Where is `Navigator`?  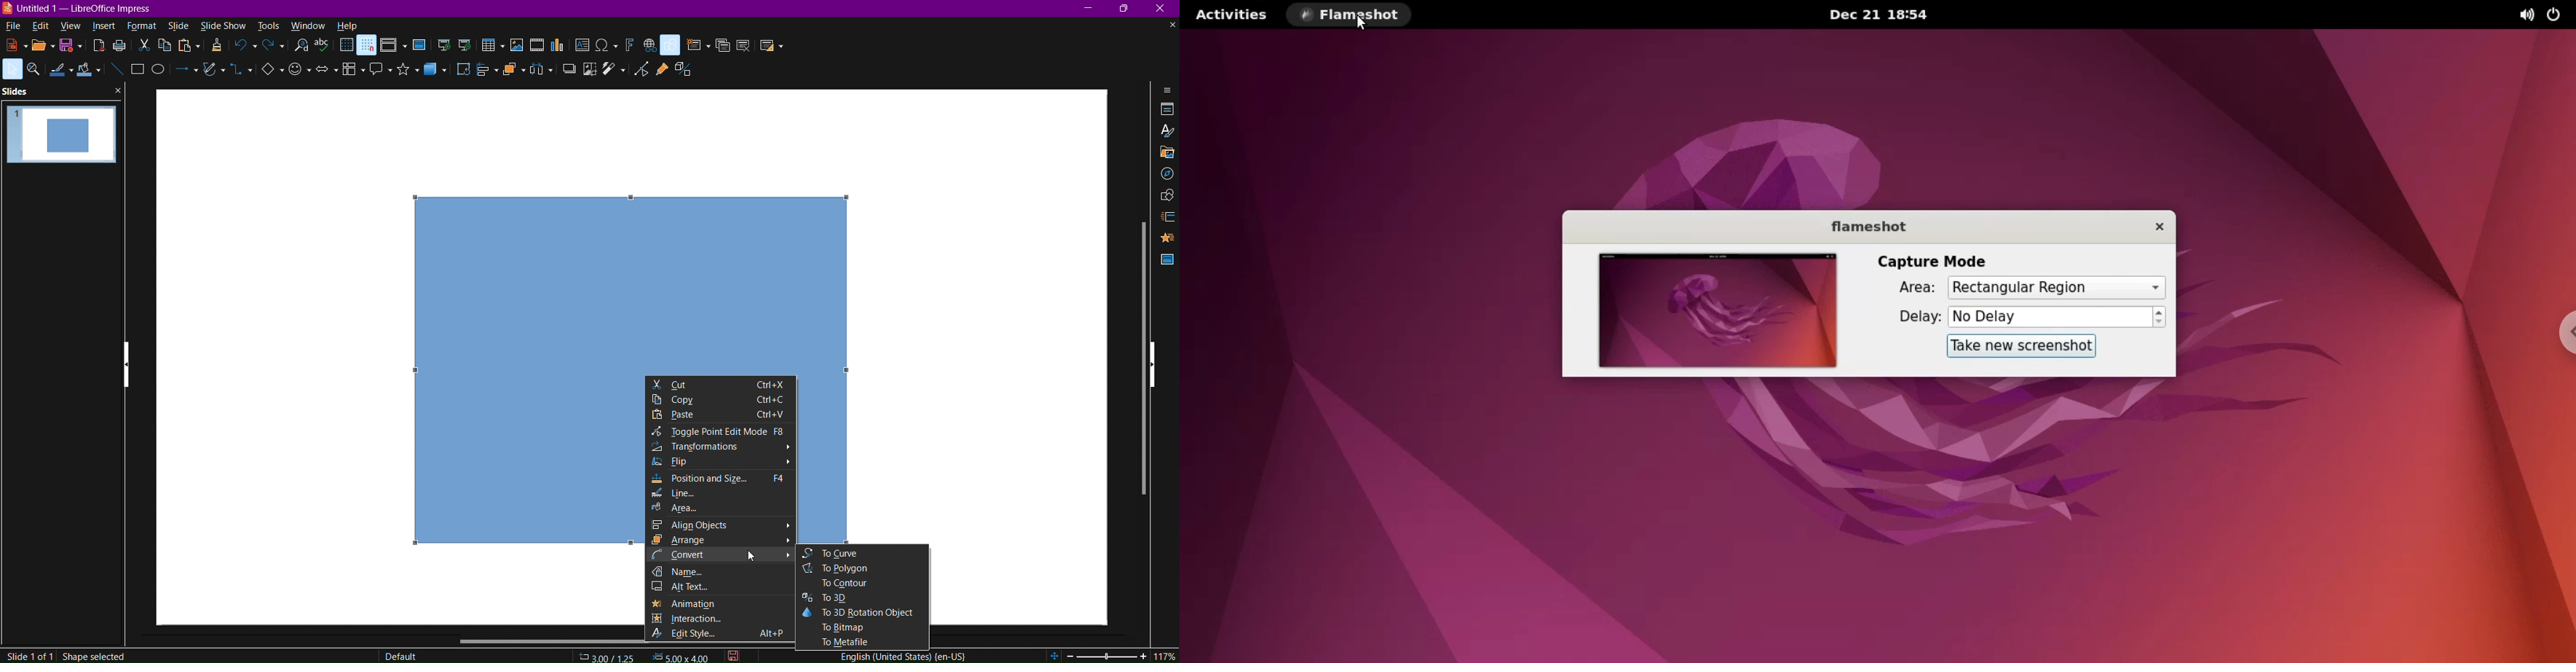
Navigator is located at coordinates (1165, 177).